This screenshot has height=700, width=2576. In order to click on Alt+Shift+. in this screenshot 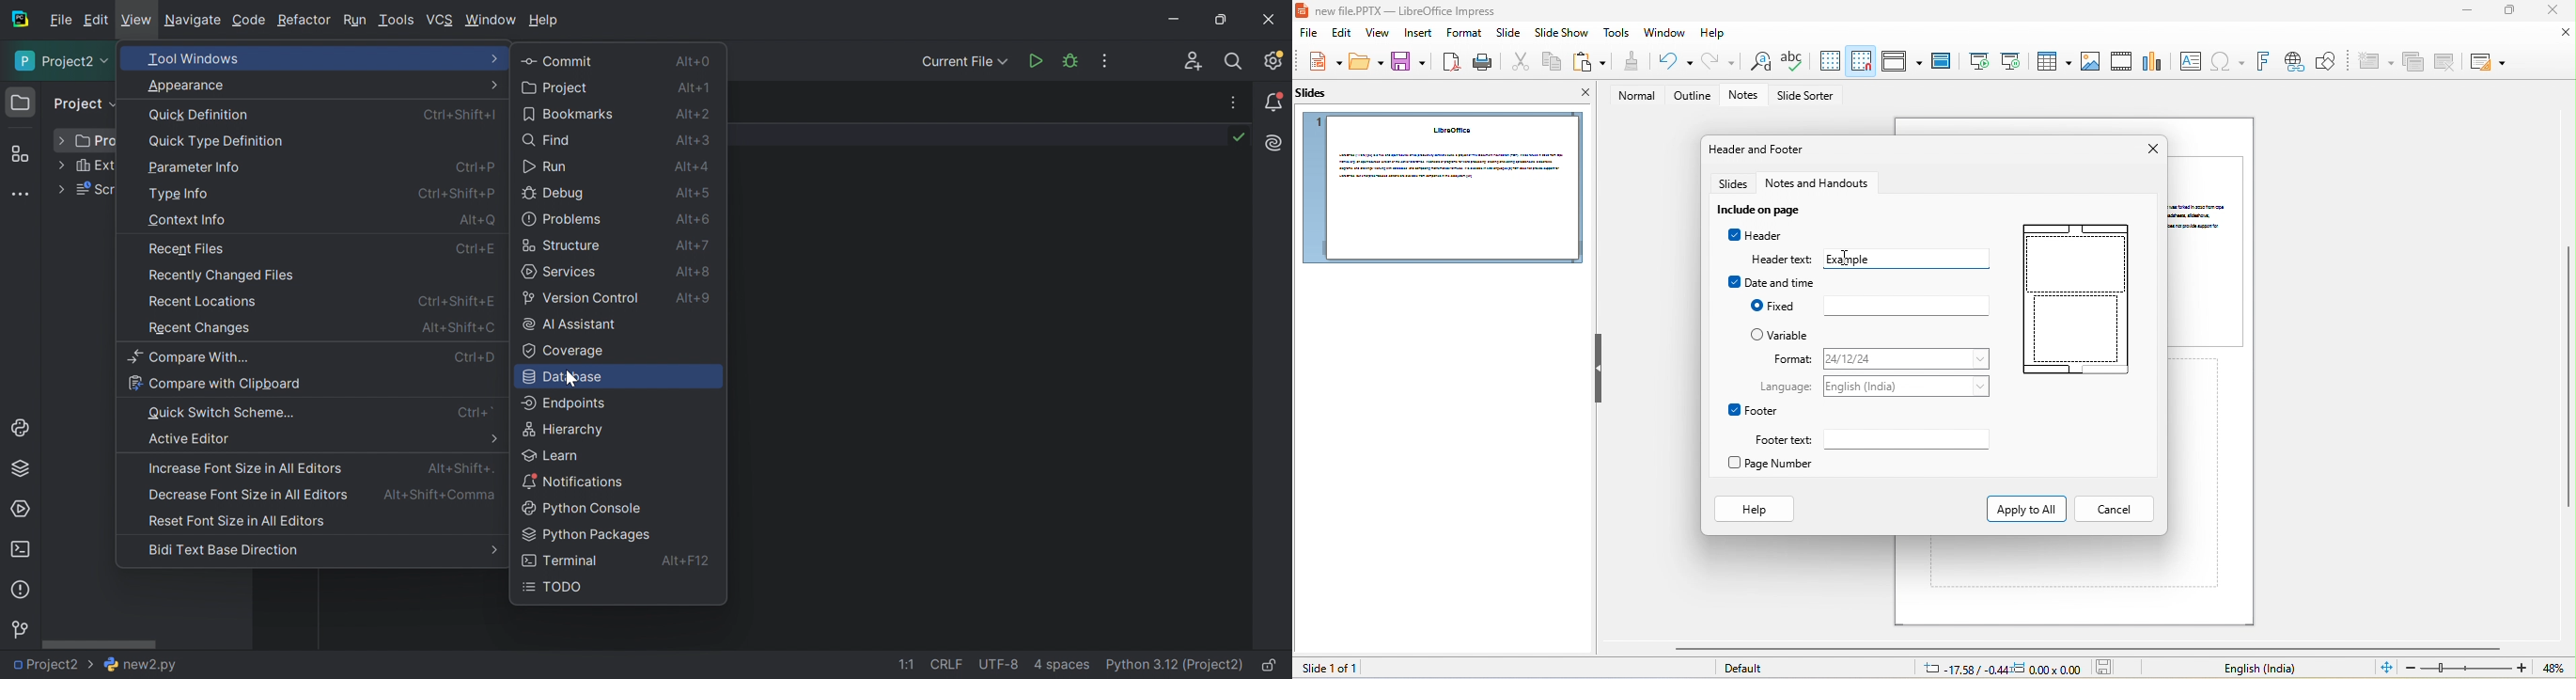, I will do `click(459, 469)`.